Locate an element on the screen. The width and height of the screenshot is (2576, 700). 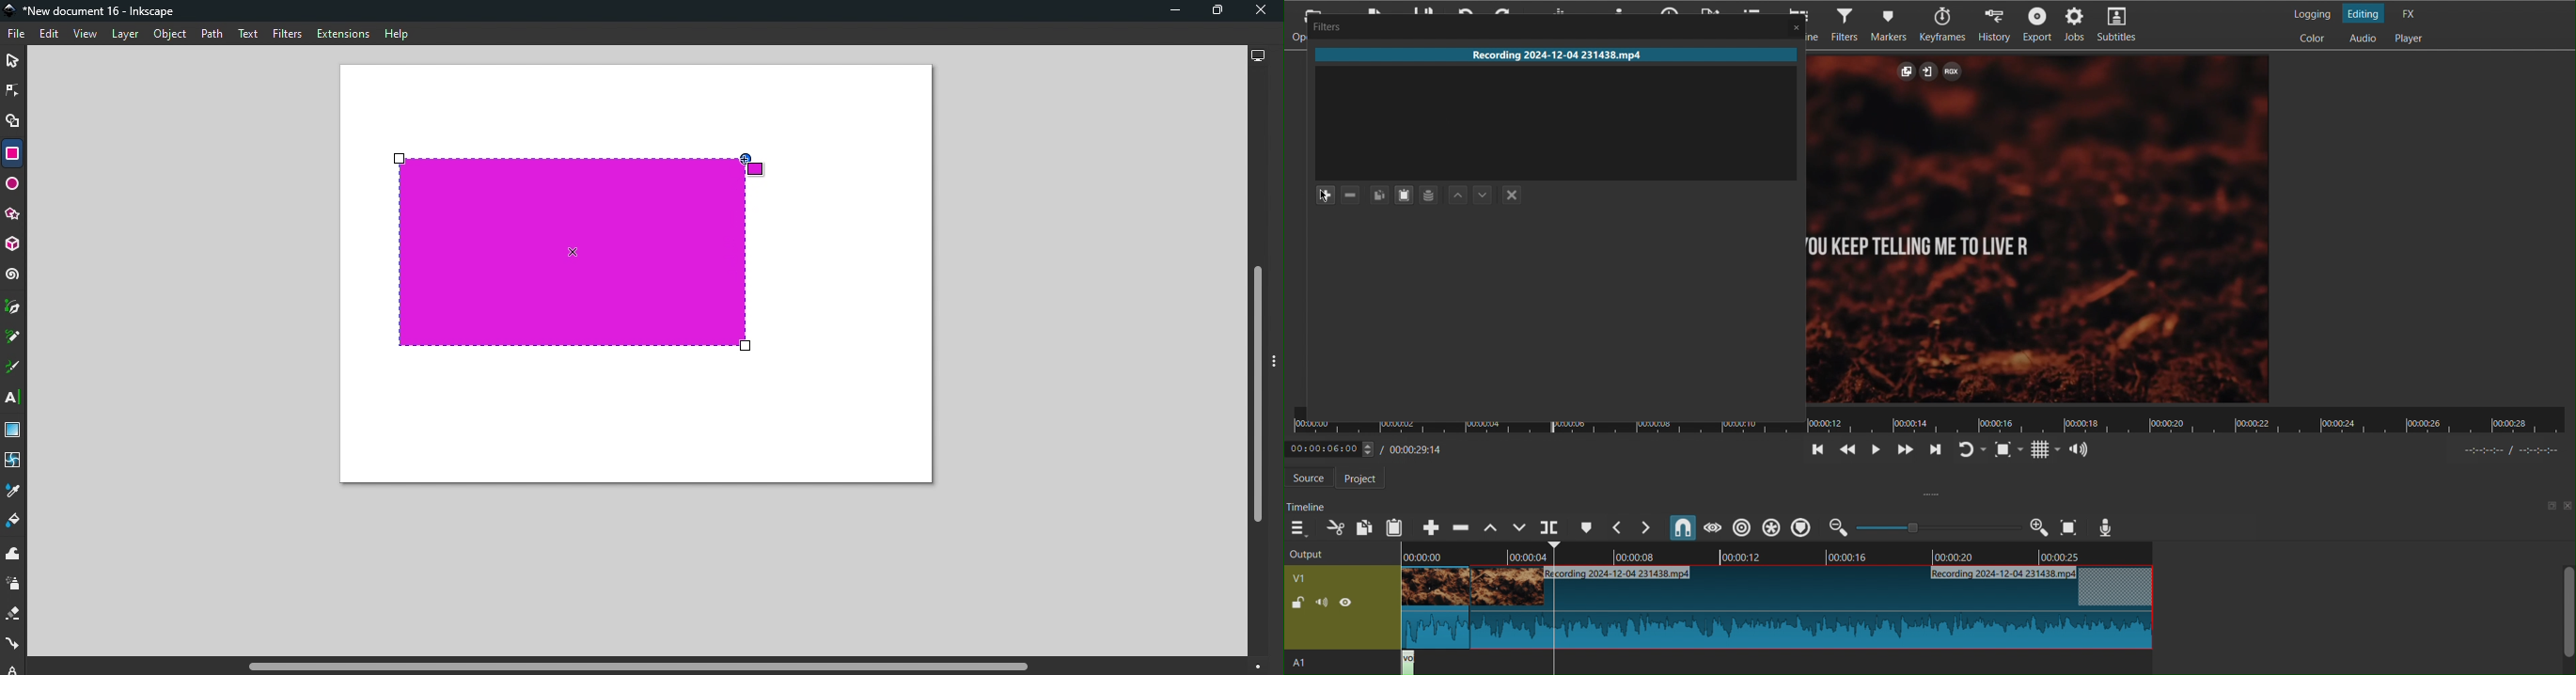
Play is located at coordinates (1874, 451).